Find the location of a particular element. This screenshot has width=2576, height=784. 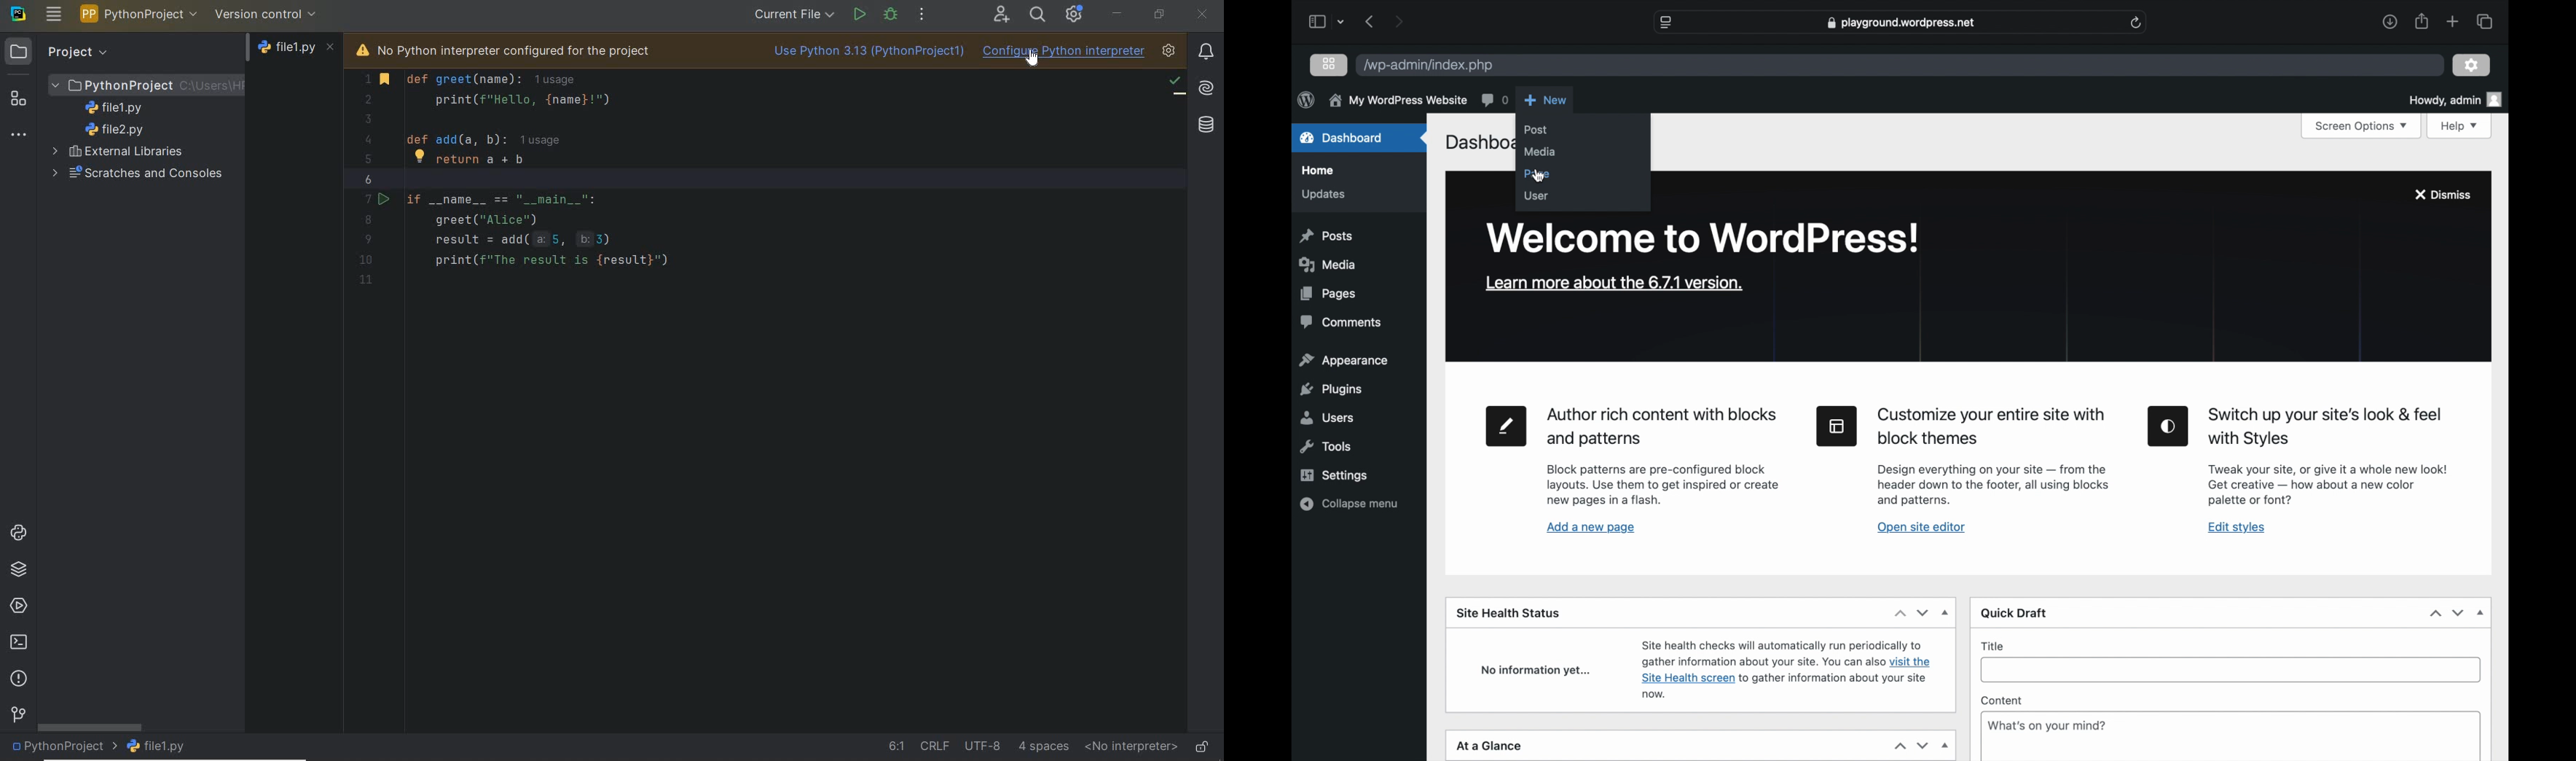

Ide and Project Settings is located at coordinates (1075, 16).